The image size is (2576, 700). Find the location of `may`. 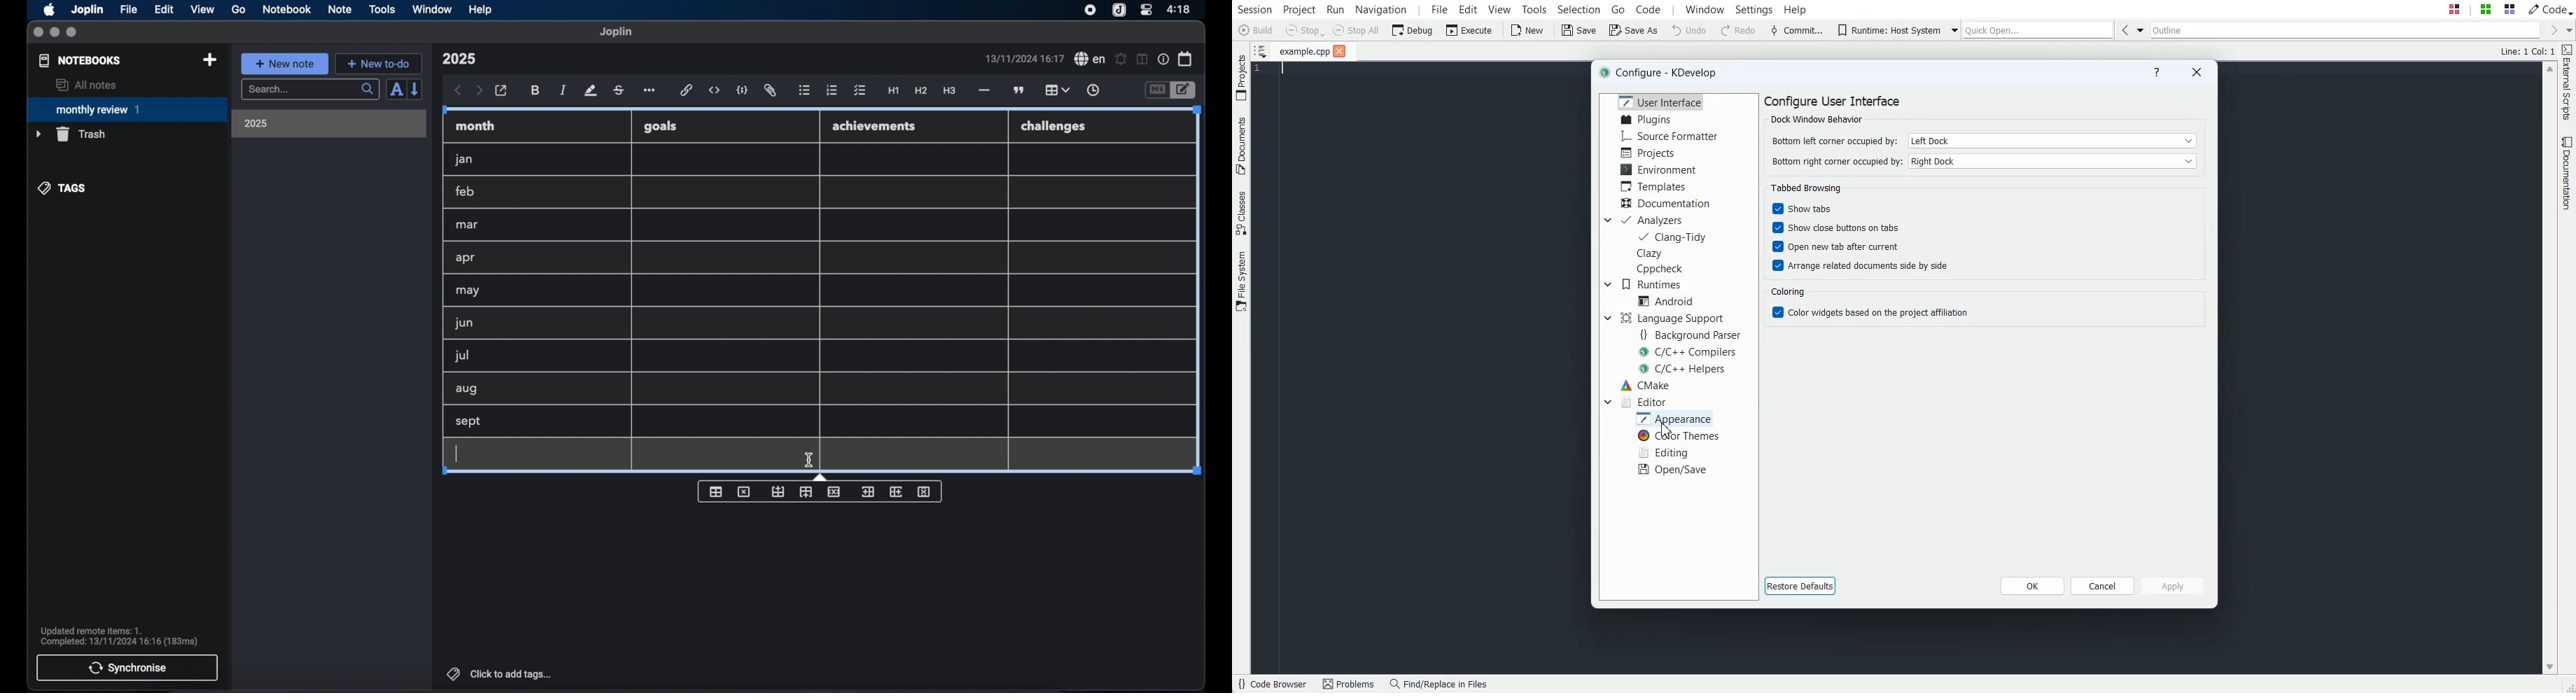

may is located at coordinates (467, 291).